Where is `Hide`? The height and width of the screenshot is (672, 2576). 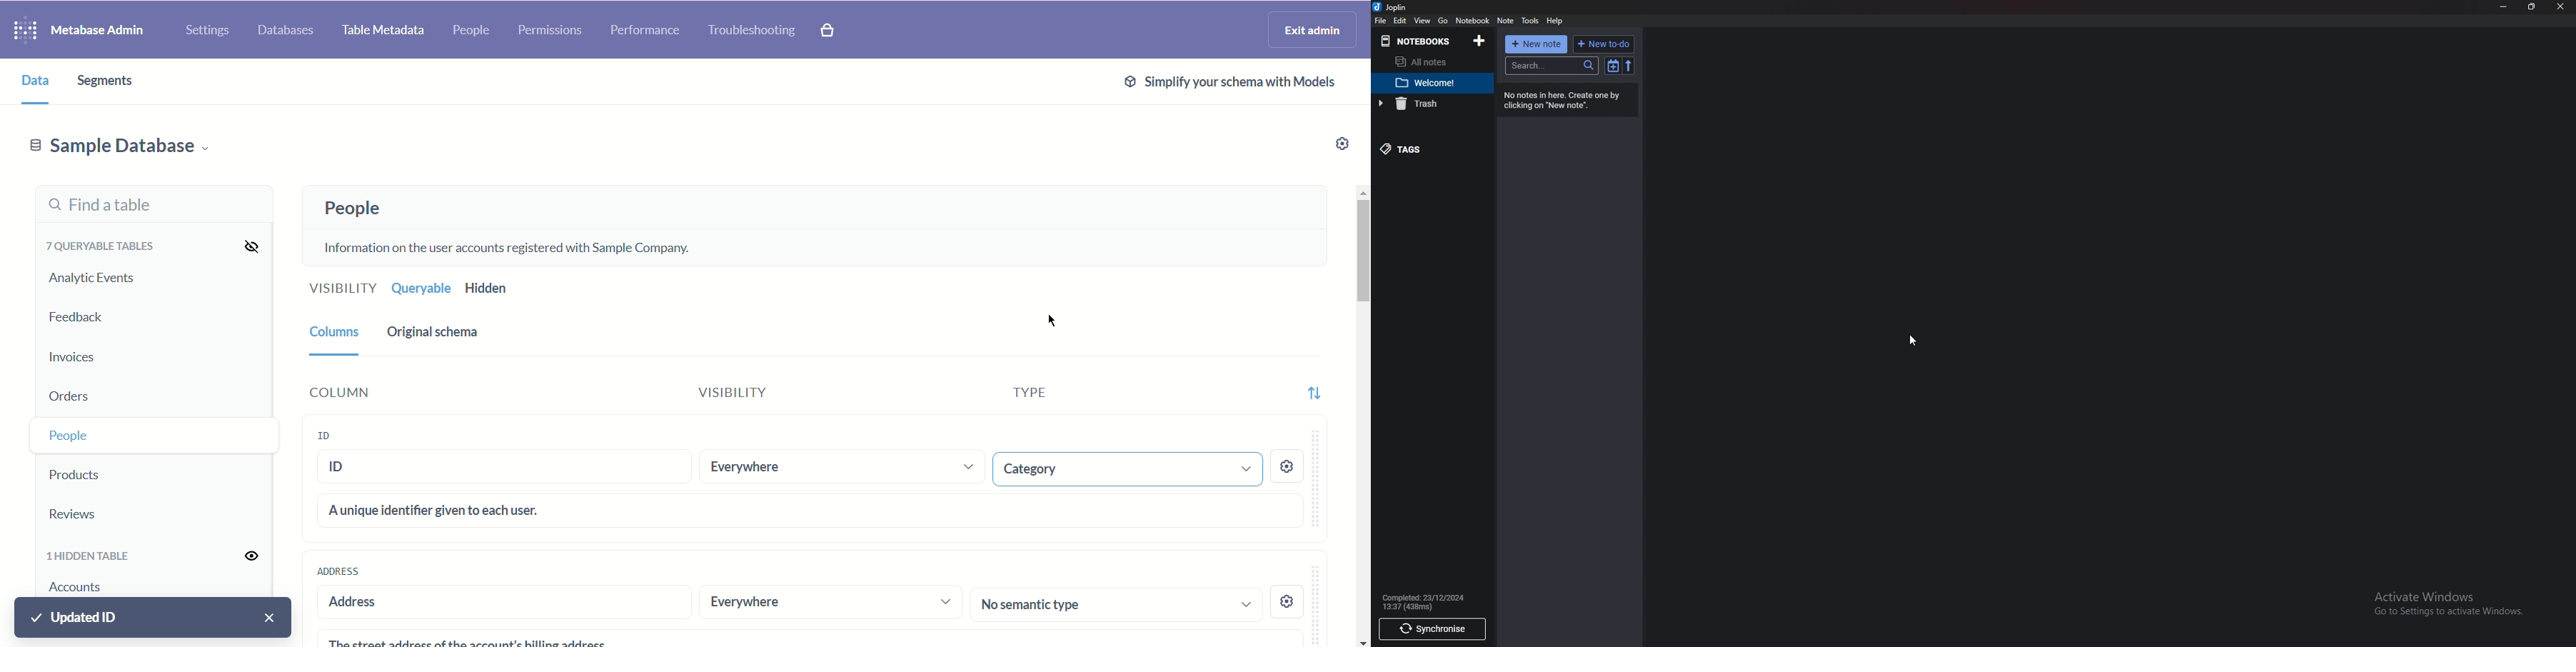 Hide is located at coordinates (243, 436).